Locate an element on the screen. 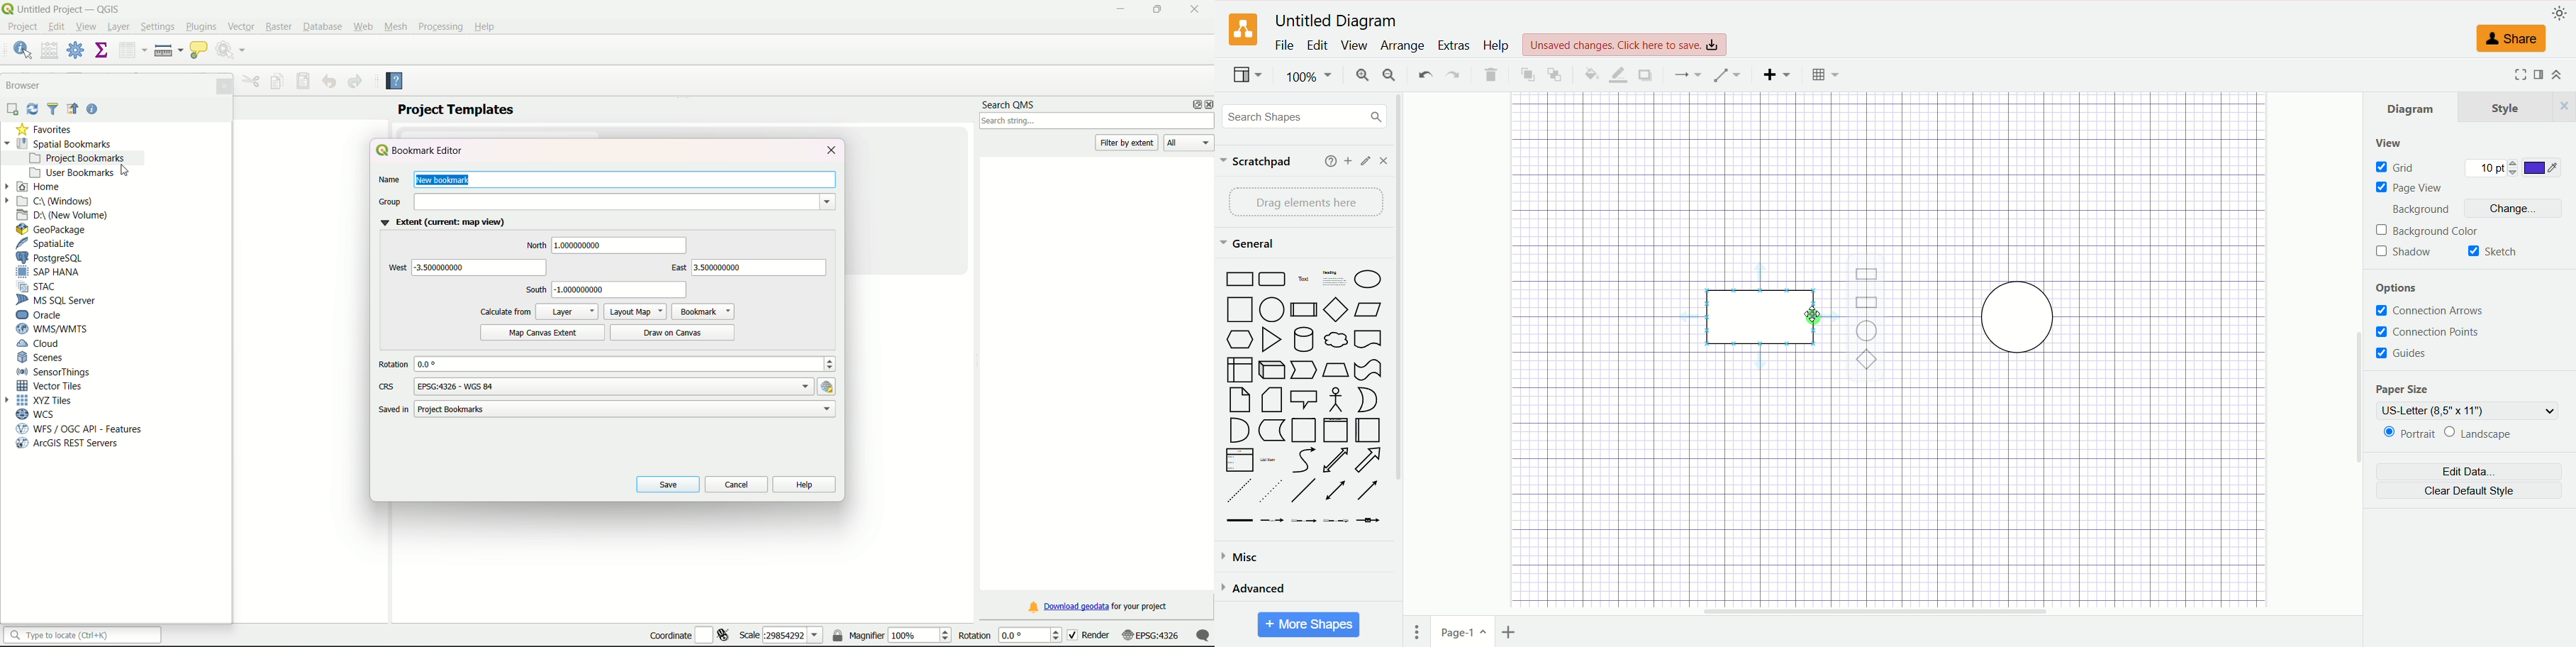 The height and width of the screenshot is (672, 2576). Irregular Flag is located at coordinates (1368, 370).